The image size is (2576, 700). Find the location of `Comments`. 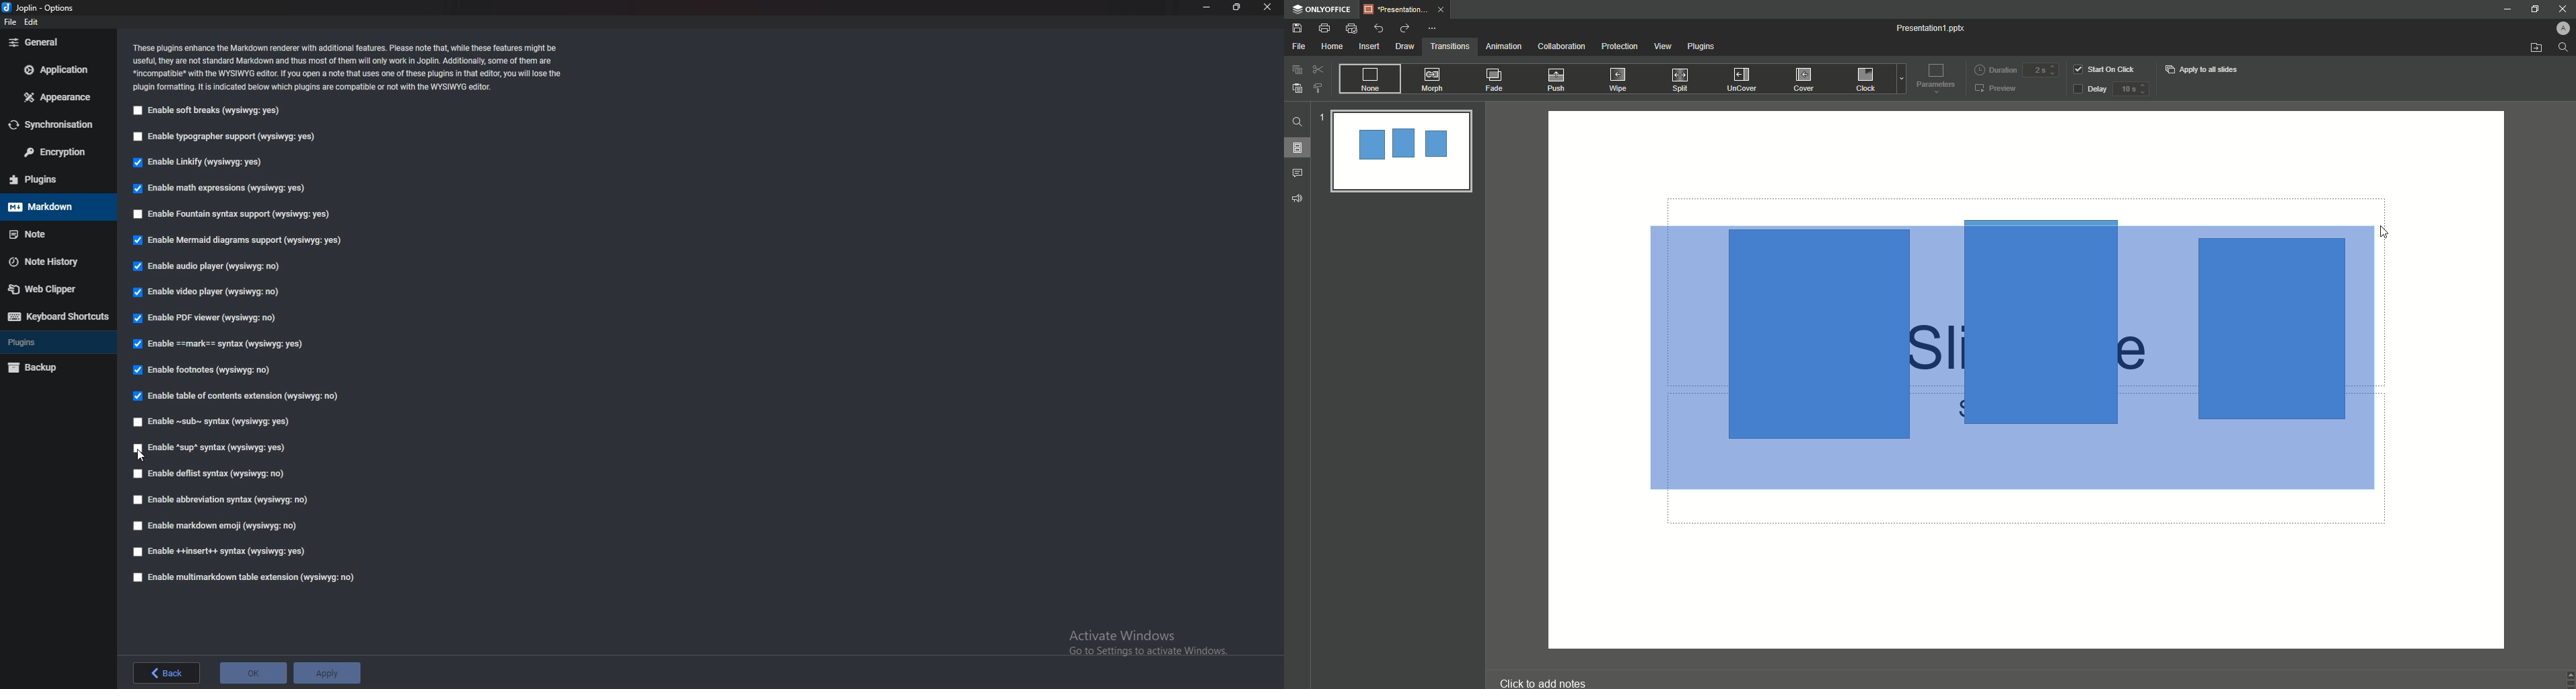

Comments is located at coordinates (1300, 172).